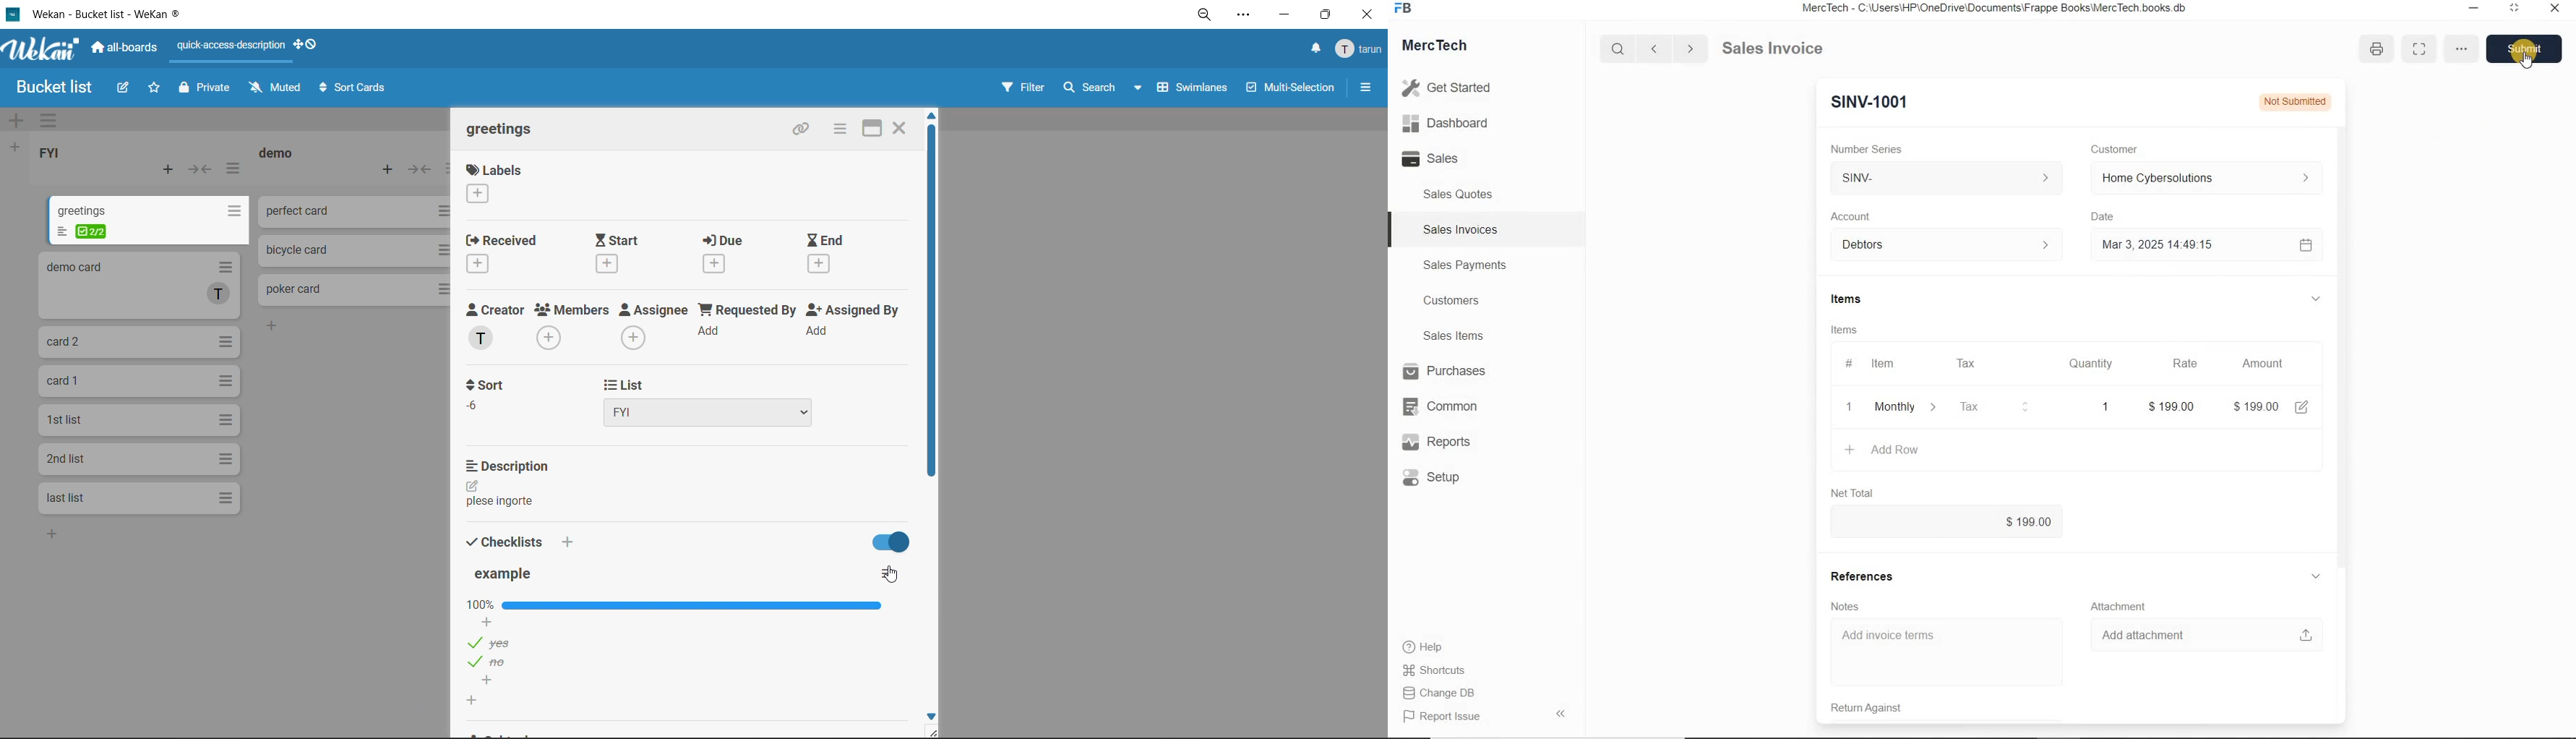  Describe the element at coordinates (1891, 407) in the screenshot. I see `+ Add Row` at that location.